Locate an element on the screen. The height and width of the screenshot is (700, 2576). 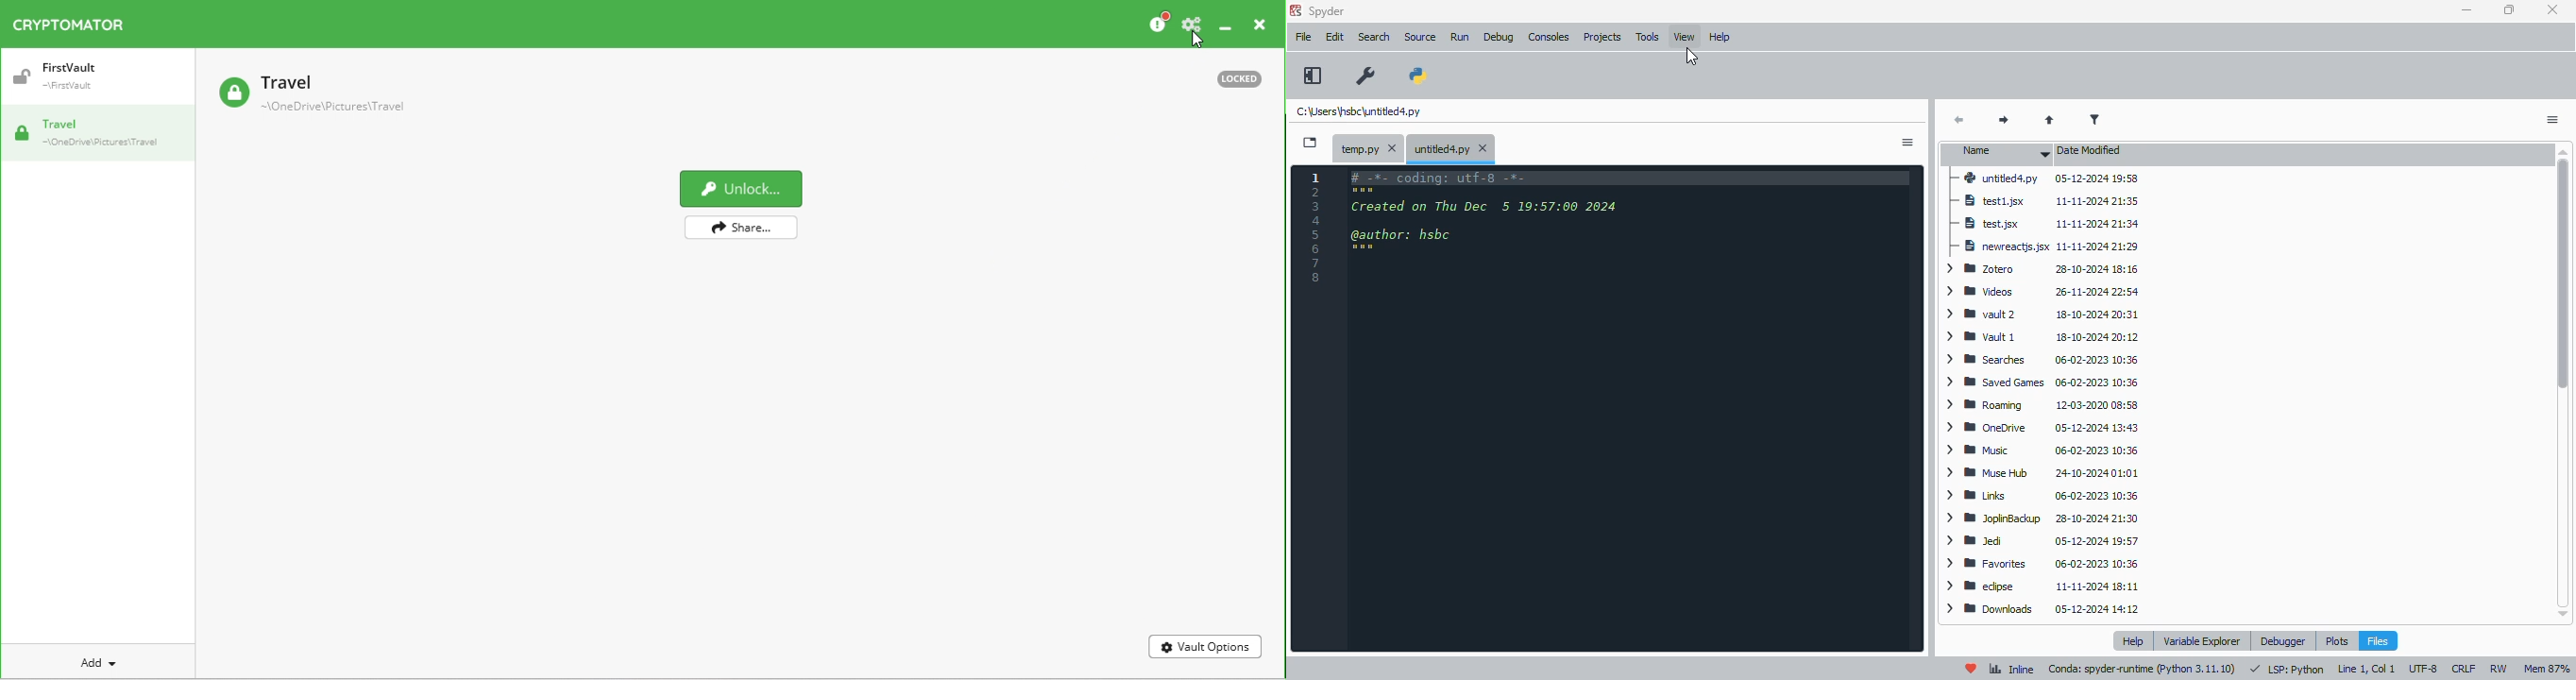
Favorites is located at coordinates (2042, 565).